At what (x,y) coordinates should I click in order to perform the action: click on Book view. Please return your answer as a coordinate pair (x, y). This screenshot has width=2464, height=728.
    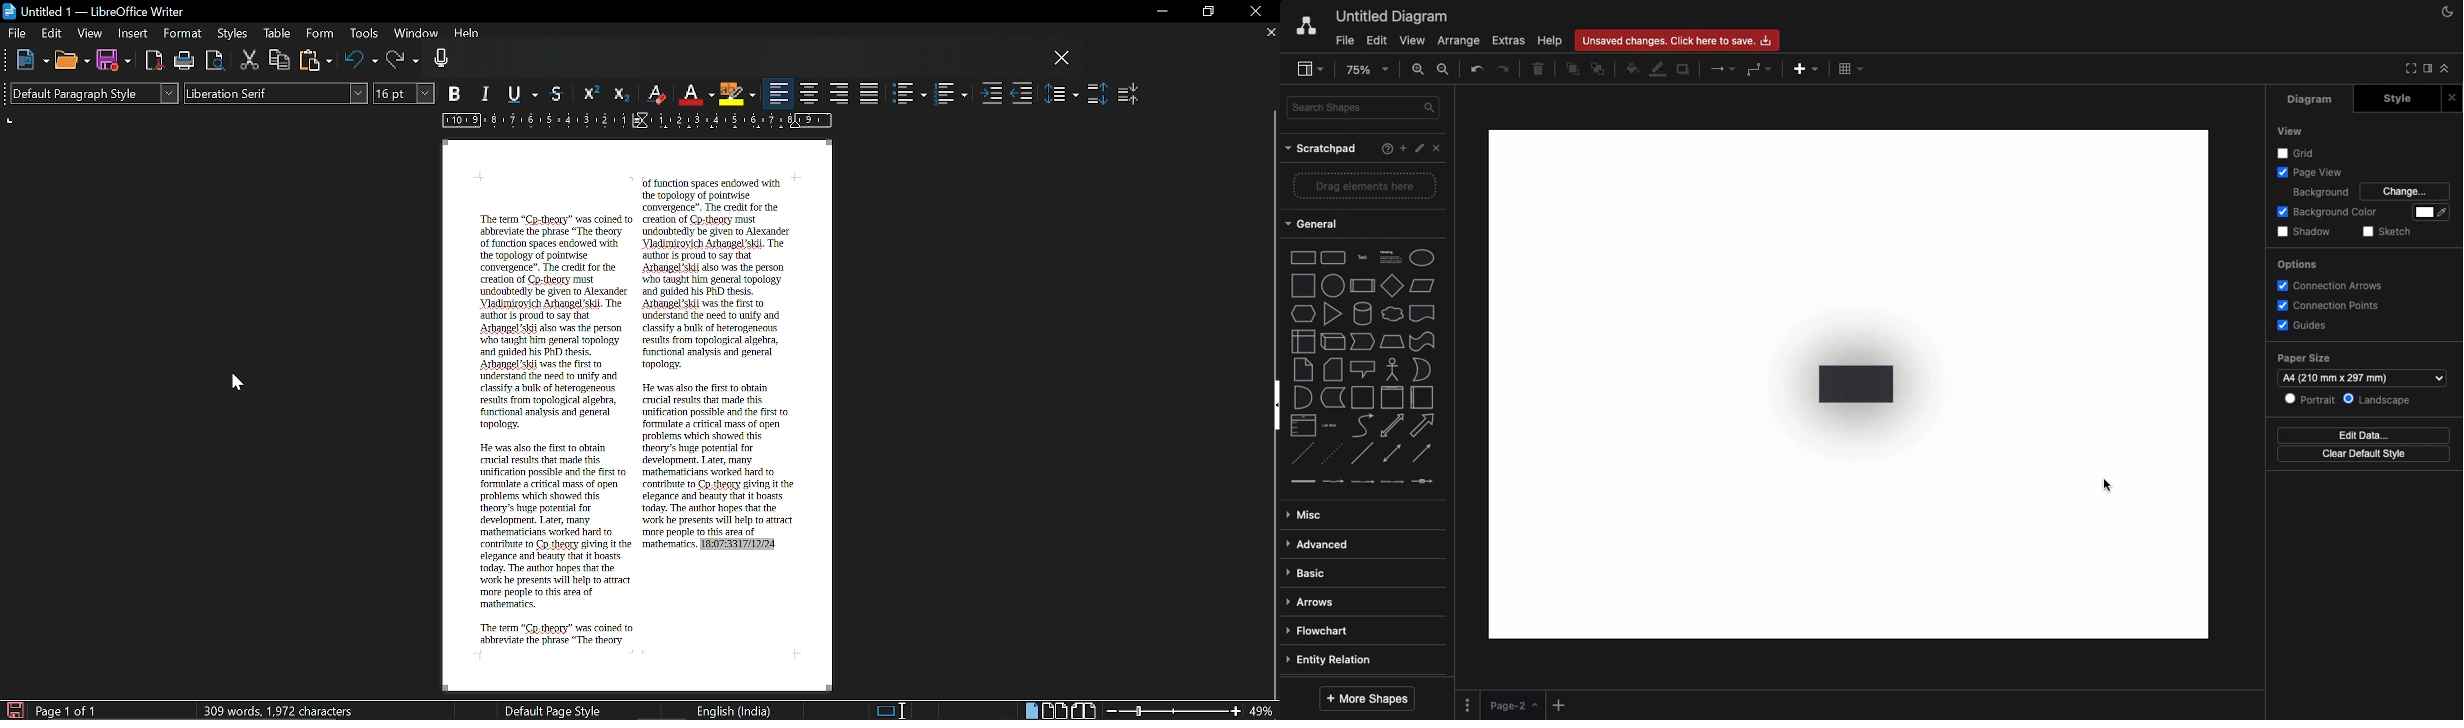
    Looking at the image, I should click on (1085, 710).